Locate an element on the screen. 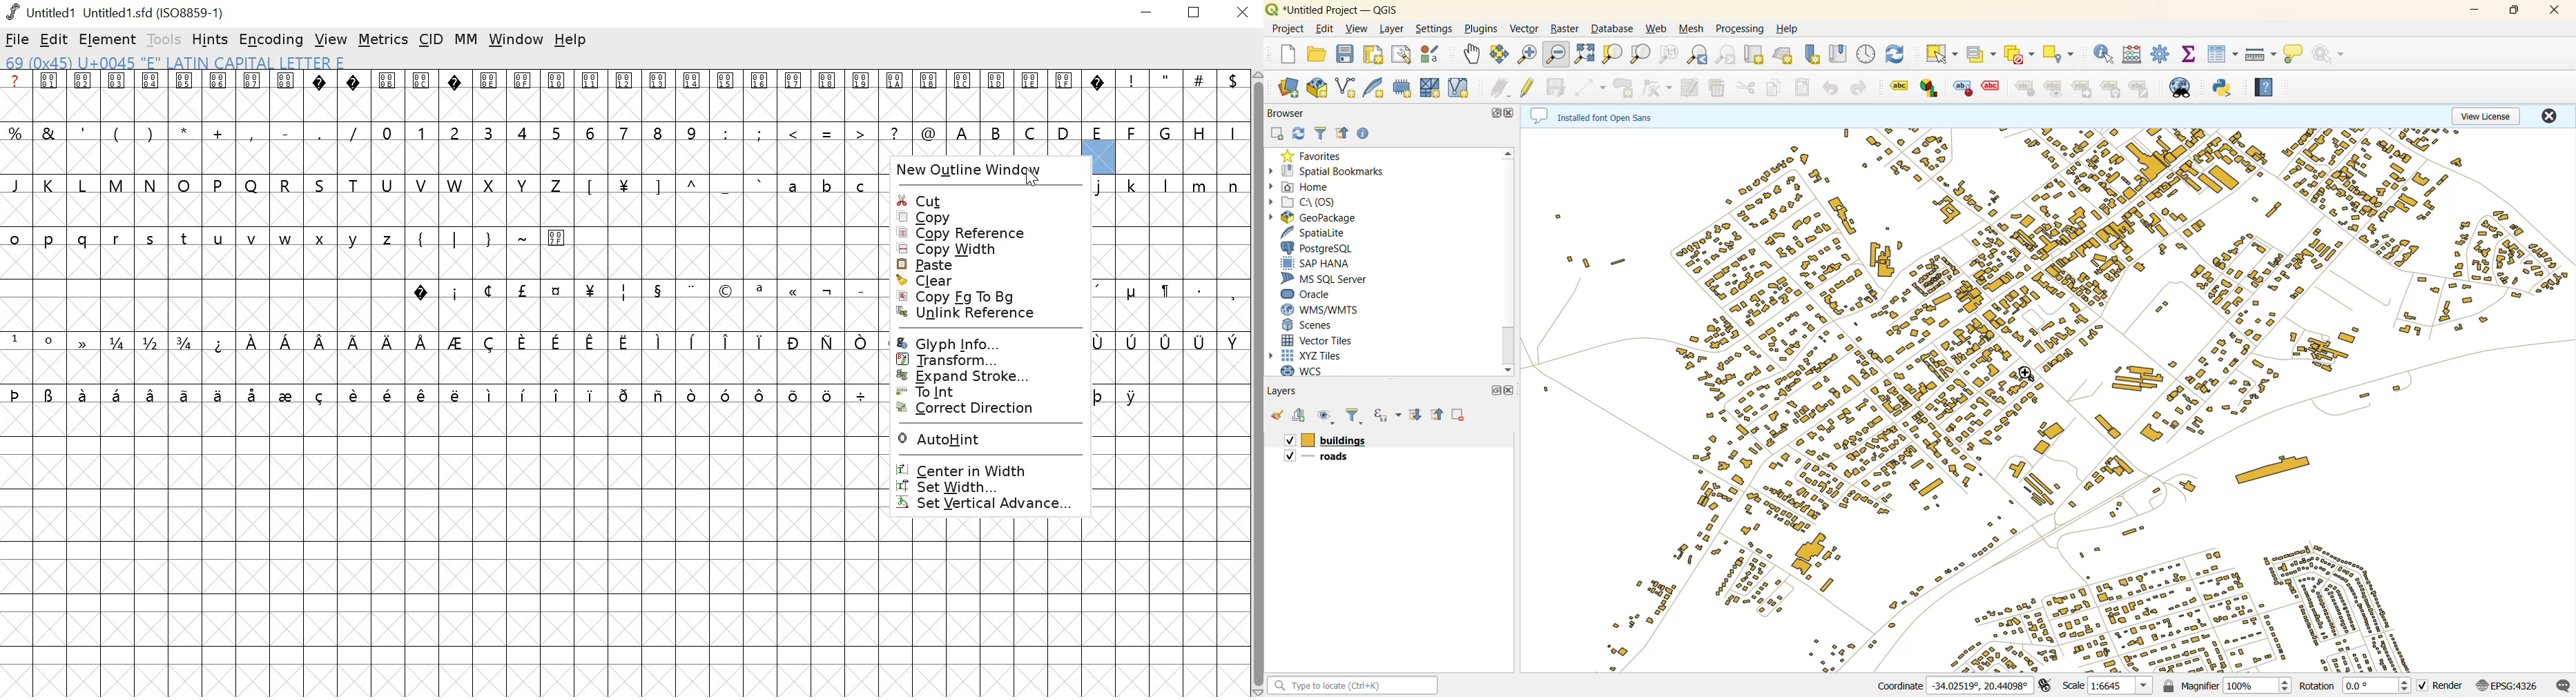 Image resolution: width=2576 pixels, height=700 pixels. metrics is located at coordinates (383, 41).